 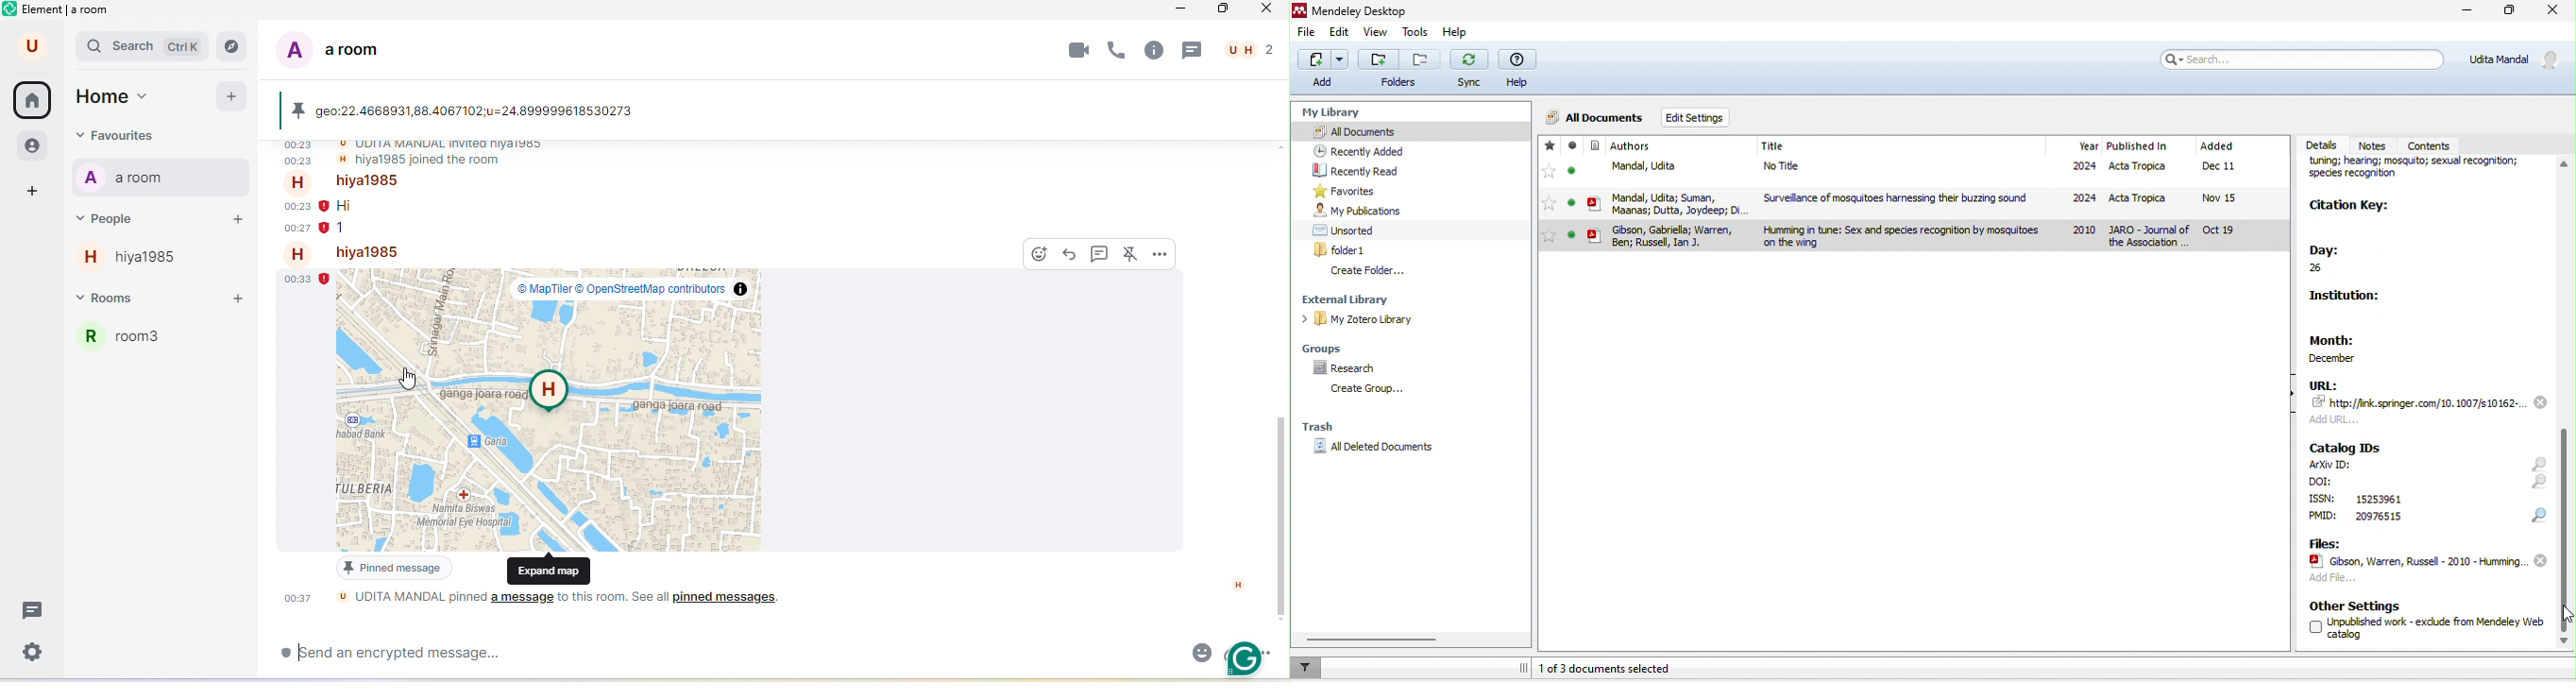 What do you see at coordinates (2346, 447) in the screenshot?
I see `catalog ids` at bounding box center [2346, 447].